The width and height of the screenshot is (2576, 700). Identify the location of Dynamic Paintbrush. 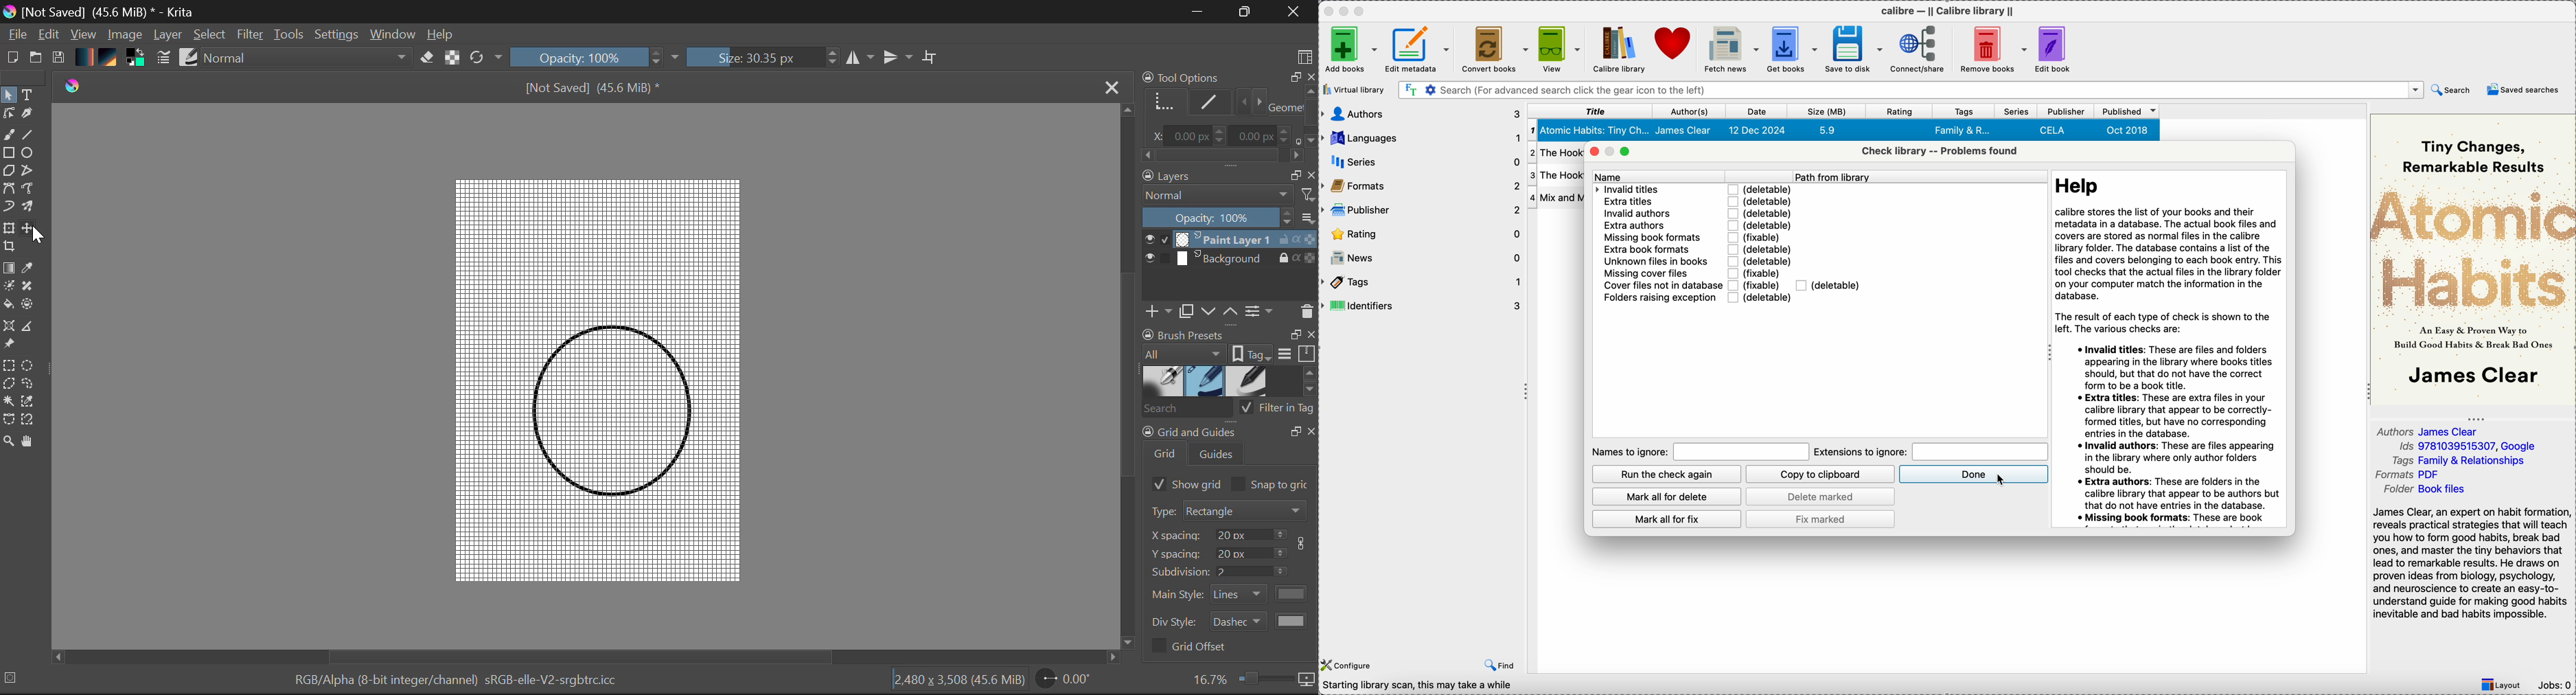
(8, 207).